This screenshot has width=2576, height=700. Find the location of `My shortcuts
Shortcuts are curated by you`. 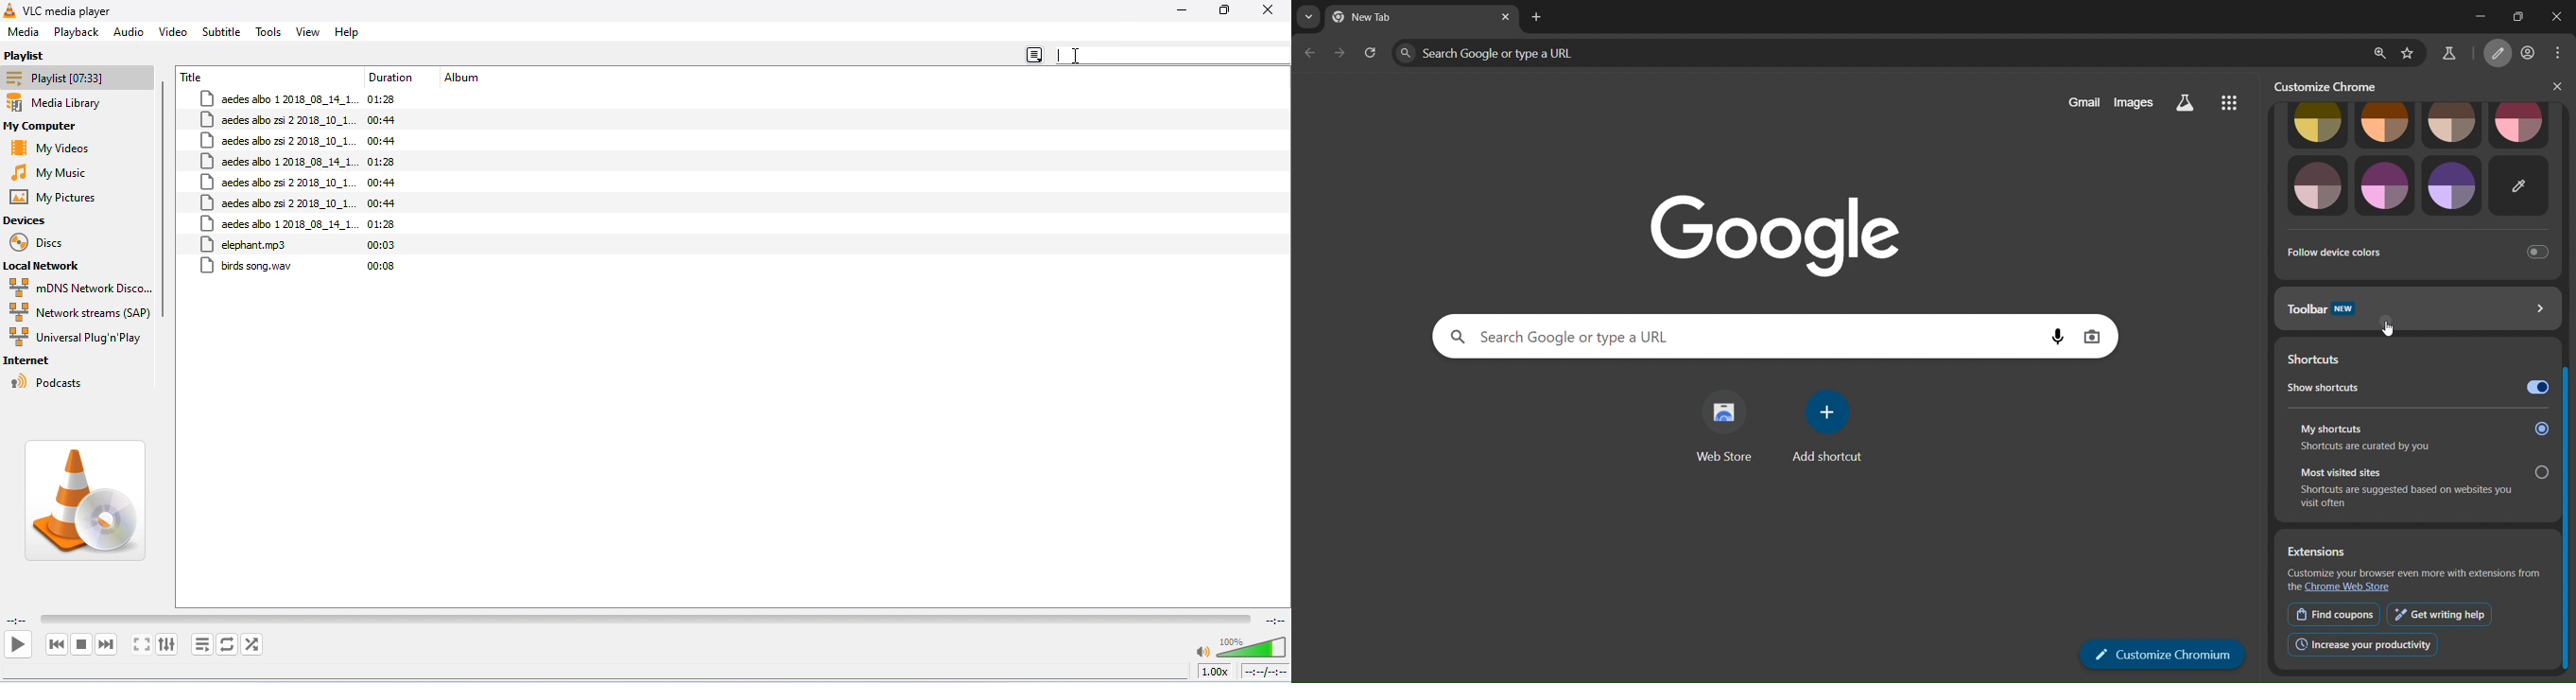

My shortcuts
Shortcuts are curated by you is located at coordinates (2421, 436).